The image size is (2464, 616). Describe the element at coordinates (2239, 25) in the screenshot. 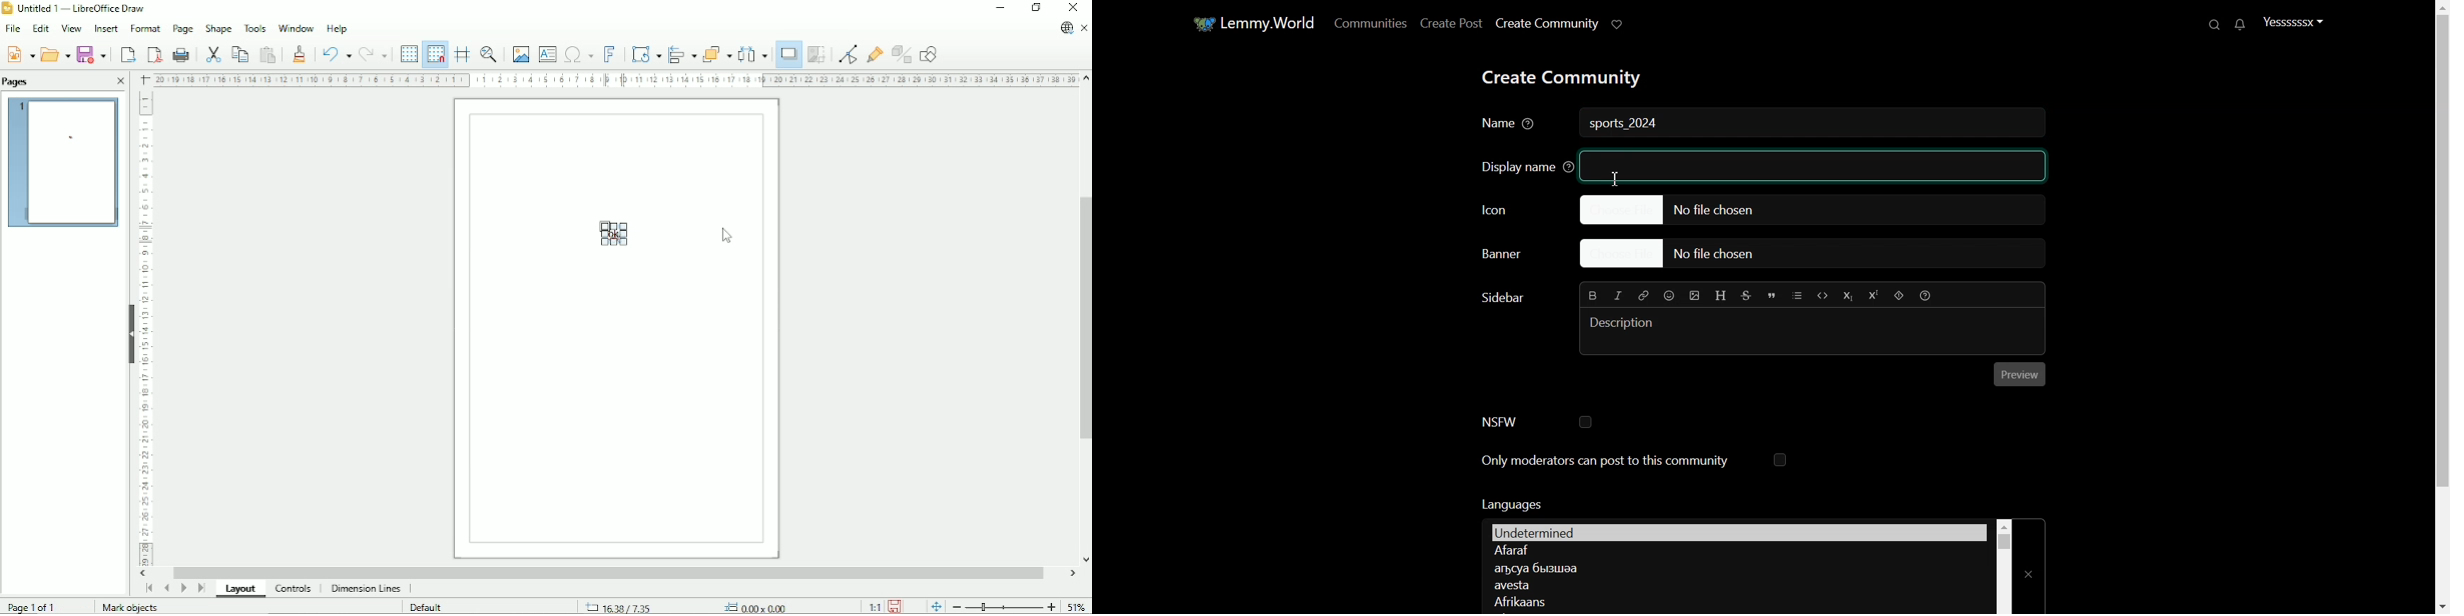

I see `Unread message` at that location.